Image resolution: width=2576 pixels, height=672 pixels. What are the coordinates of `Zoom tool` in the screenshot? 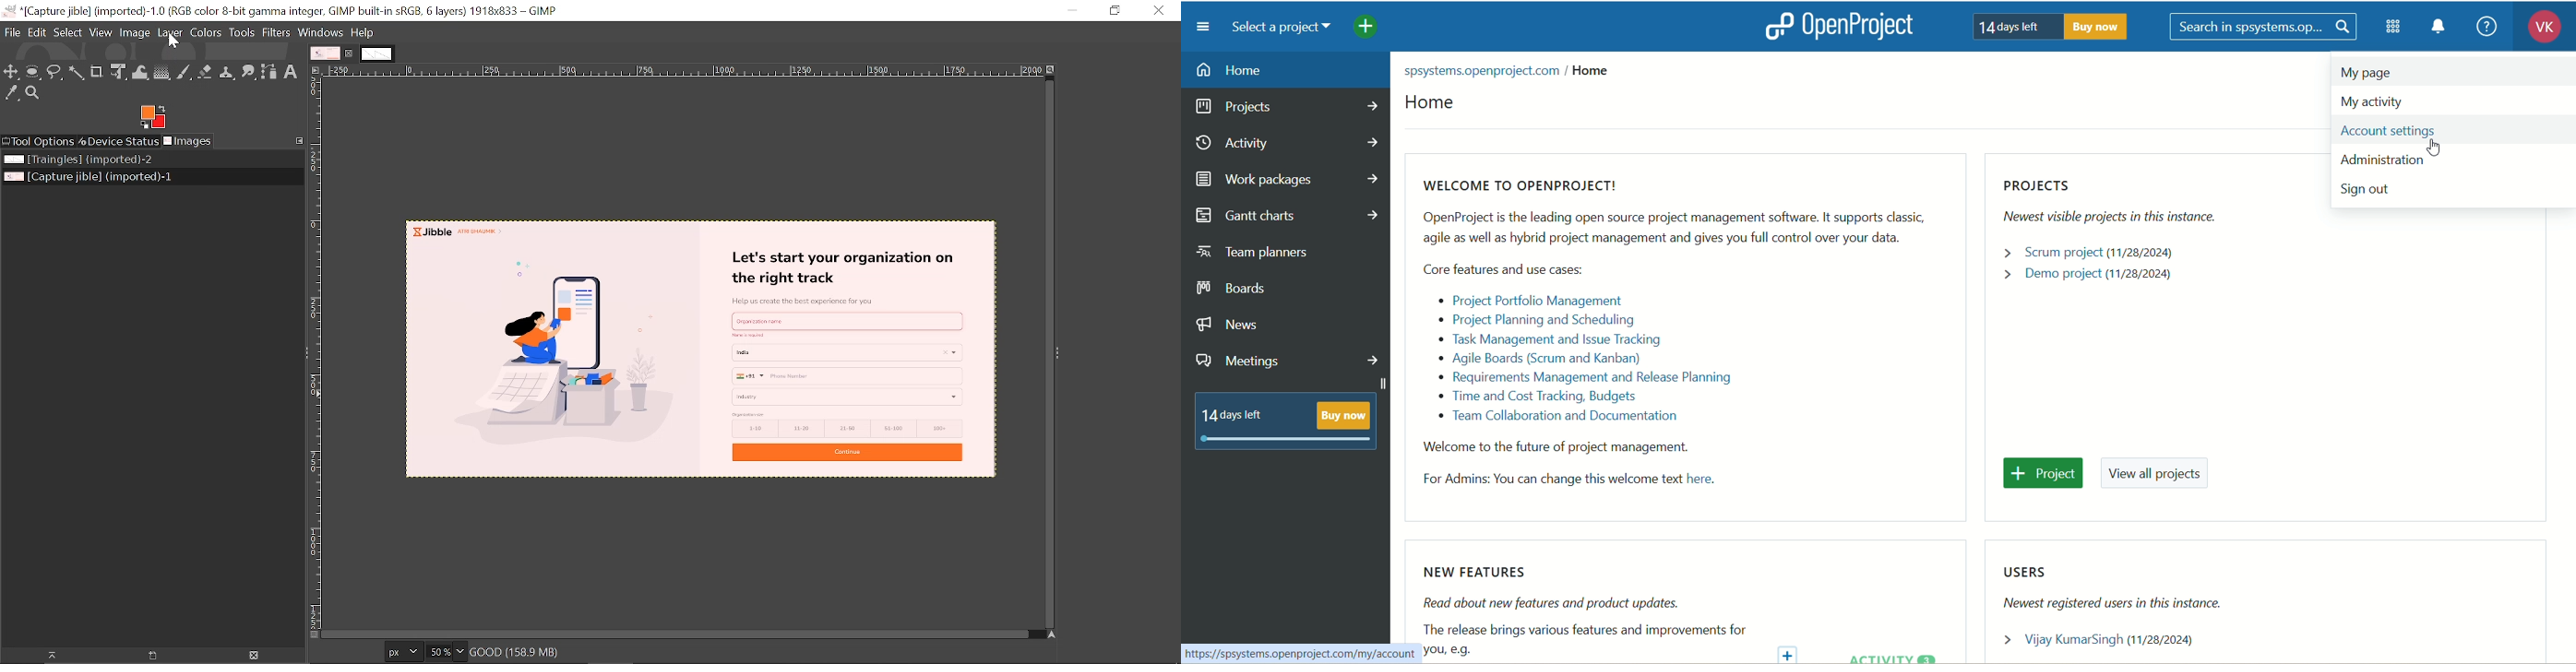 It's located at (34, 93).